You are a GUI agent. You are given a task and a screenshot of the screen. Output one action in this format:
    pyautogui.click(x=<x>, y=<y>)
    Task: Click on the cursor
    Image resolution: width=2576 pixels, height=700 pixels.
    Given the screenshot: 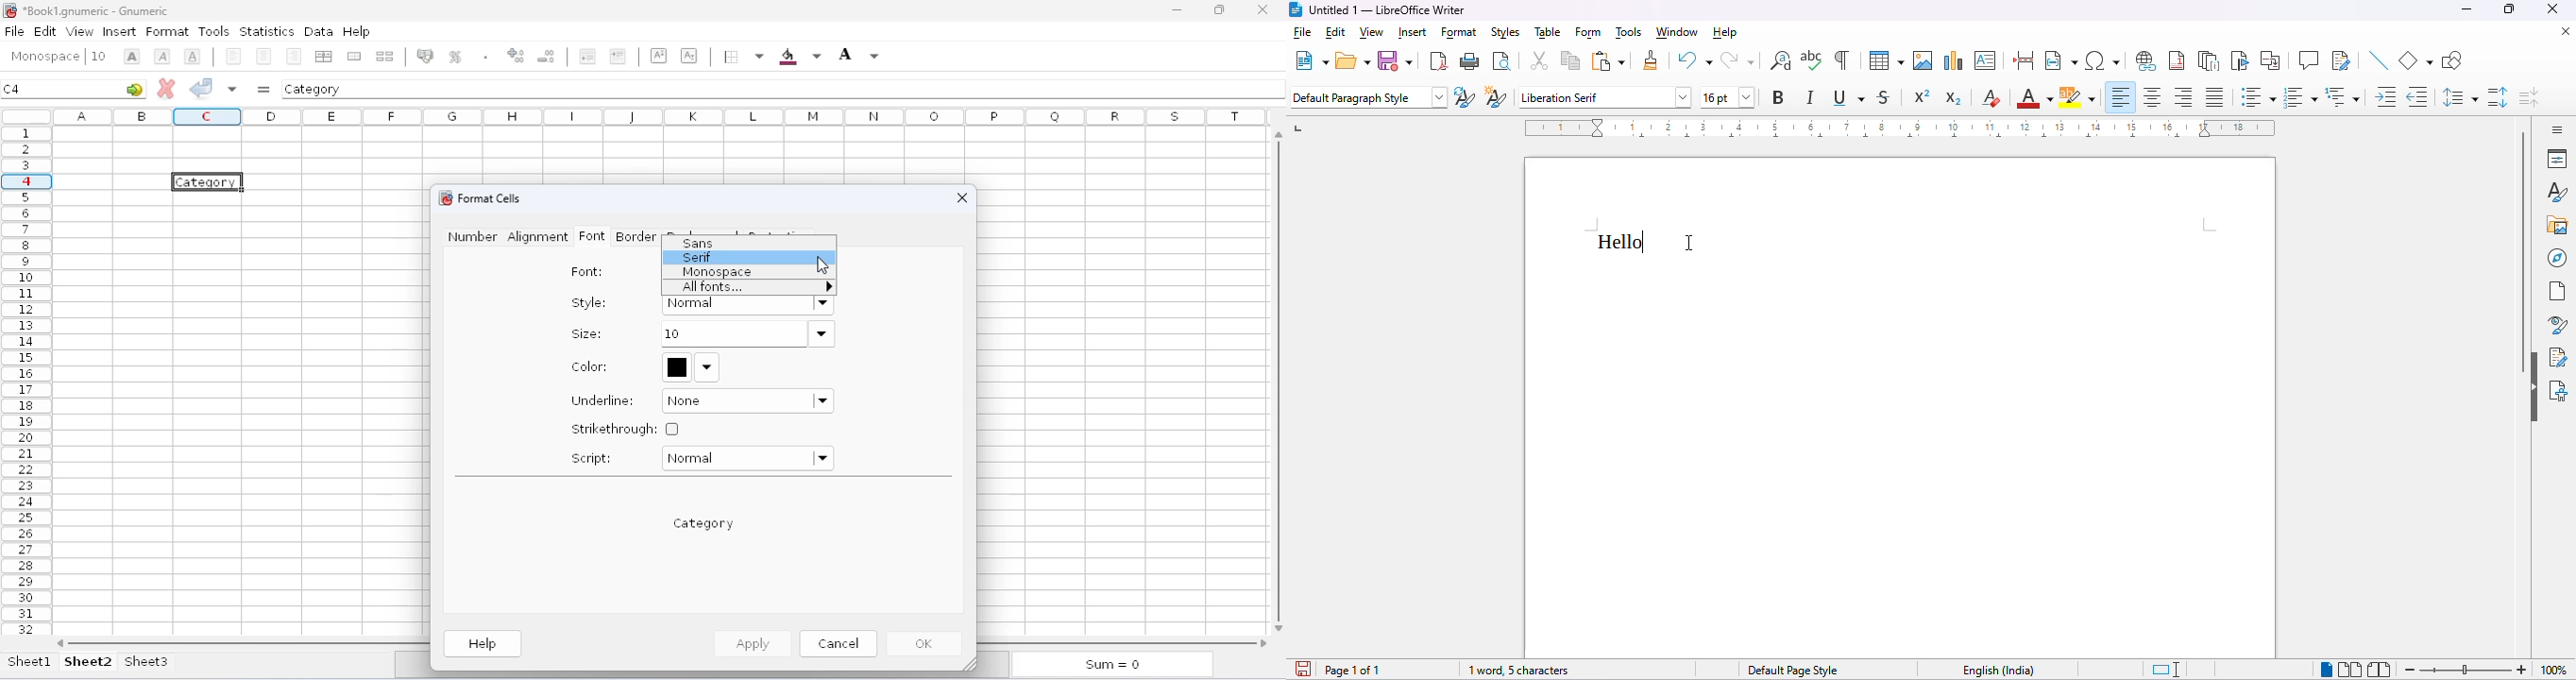 What is the action you would take?
    pyautogui.click(x=1689, y=241)
    